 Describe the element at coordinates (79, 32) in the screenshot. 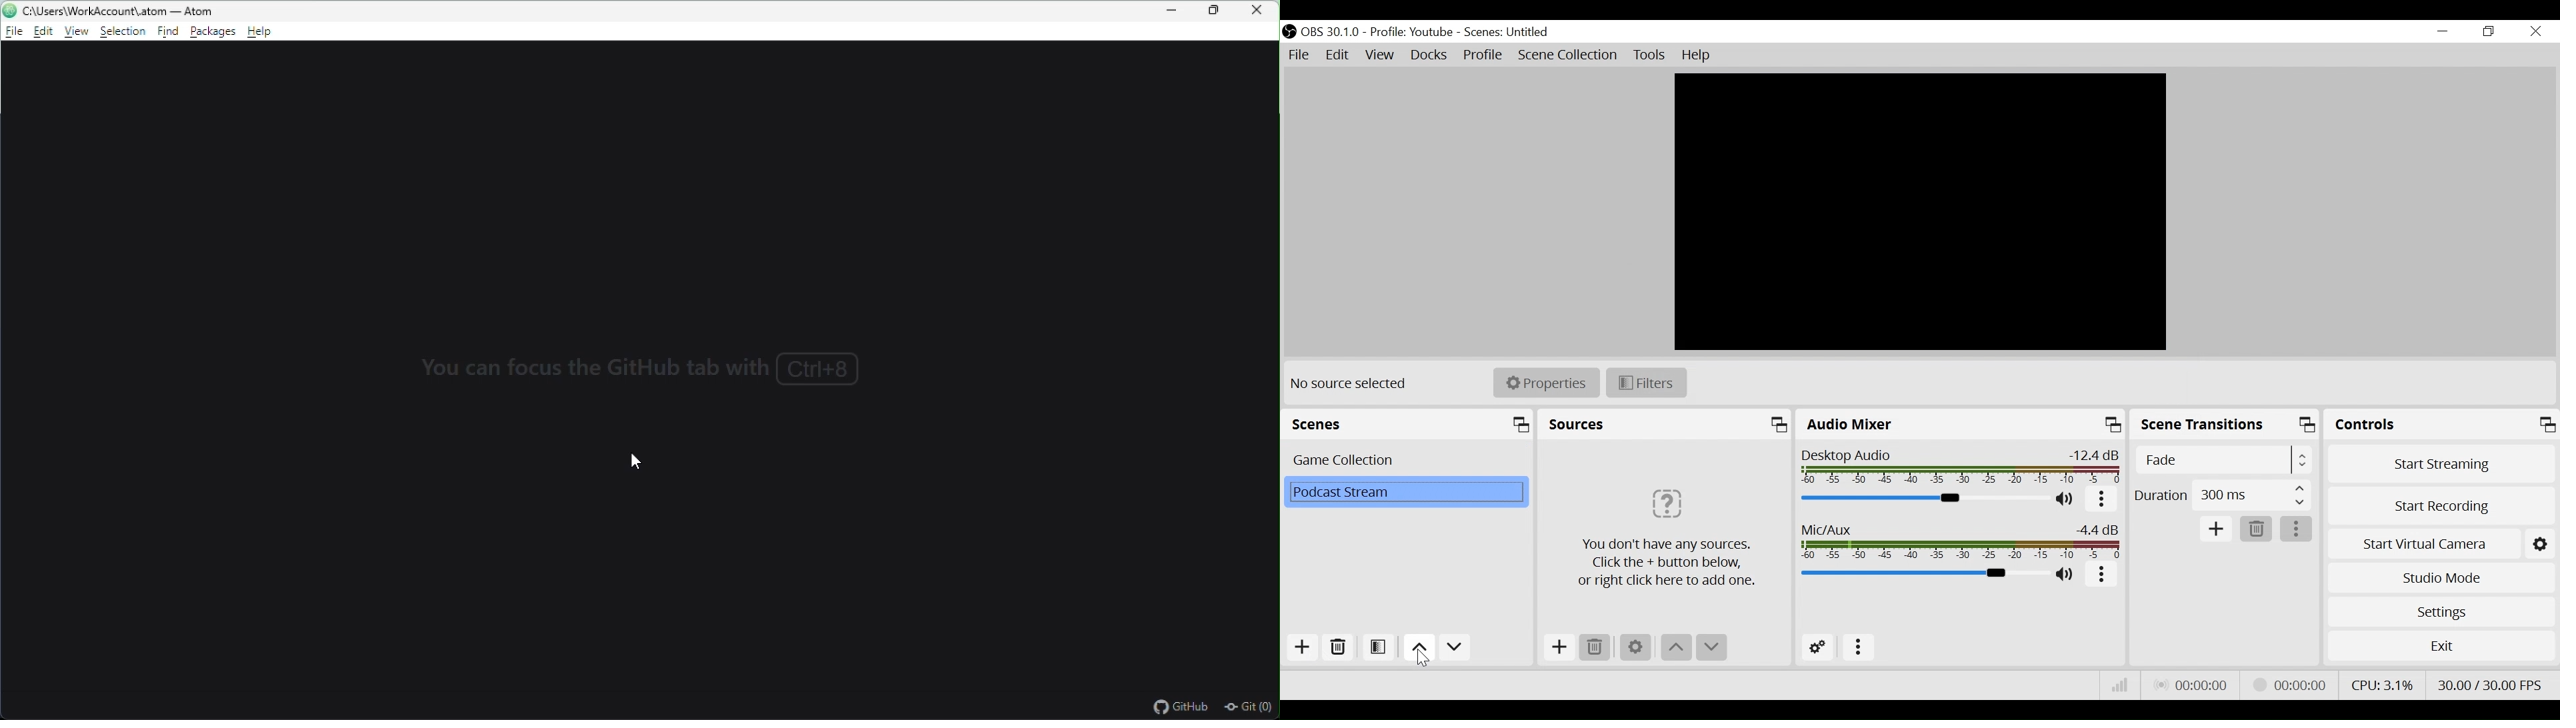

I see `view` at that location.